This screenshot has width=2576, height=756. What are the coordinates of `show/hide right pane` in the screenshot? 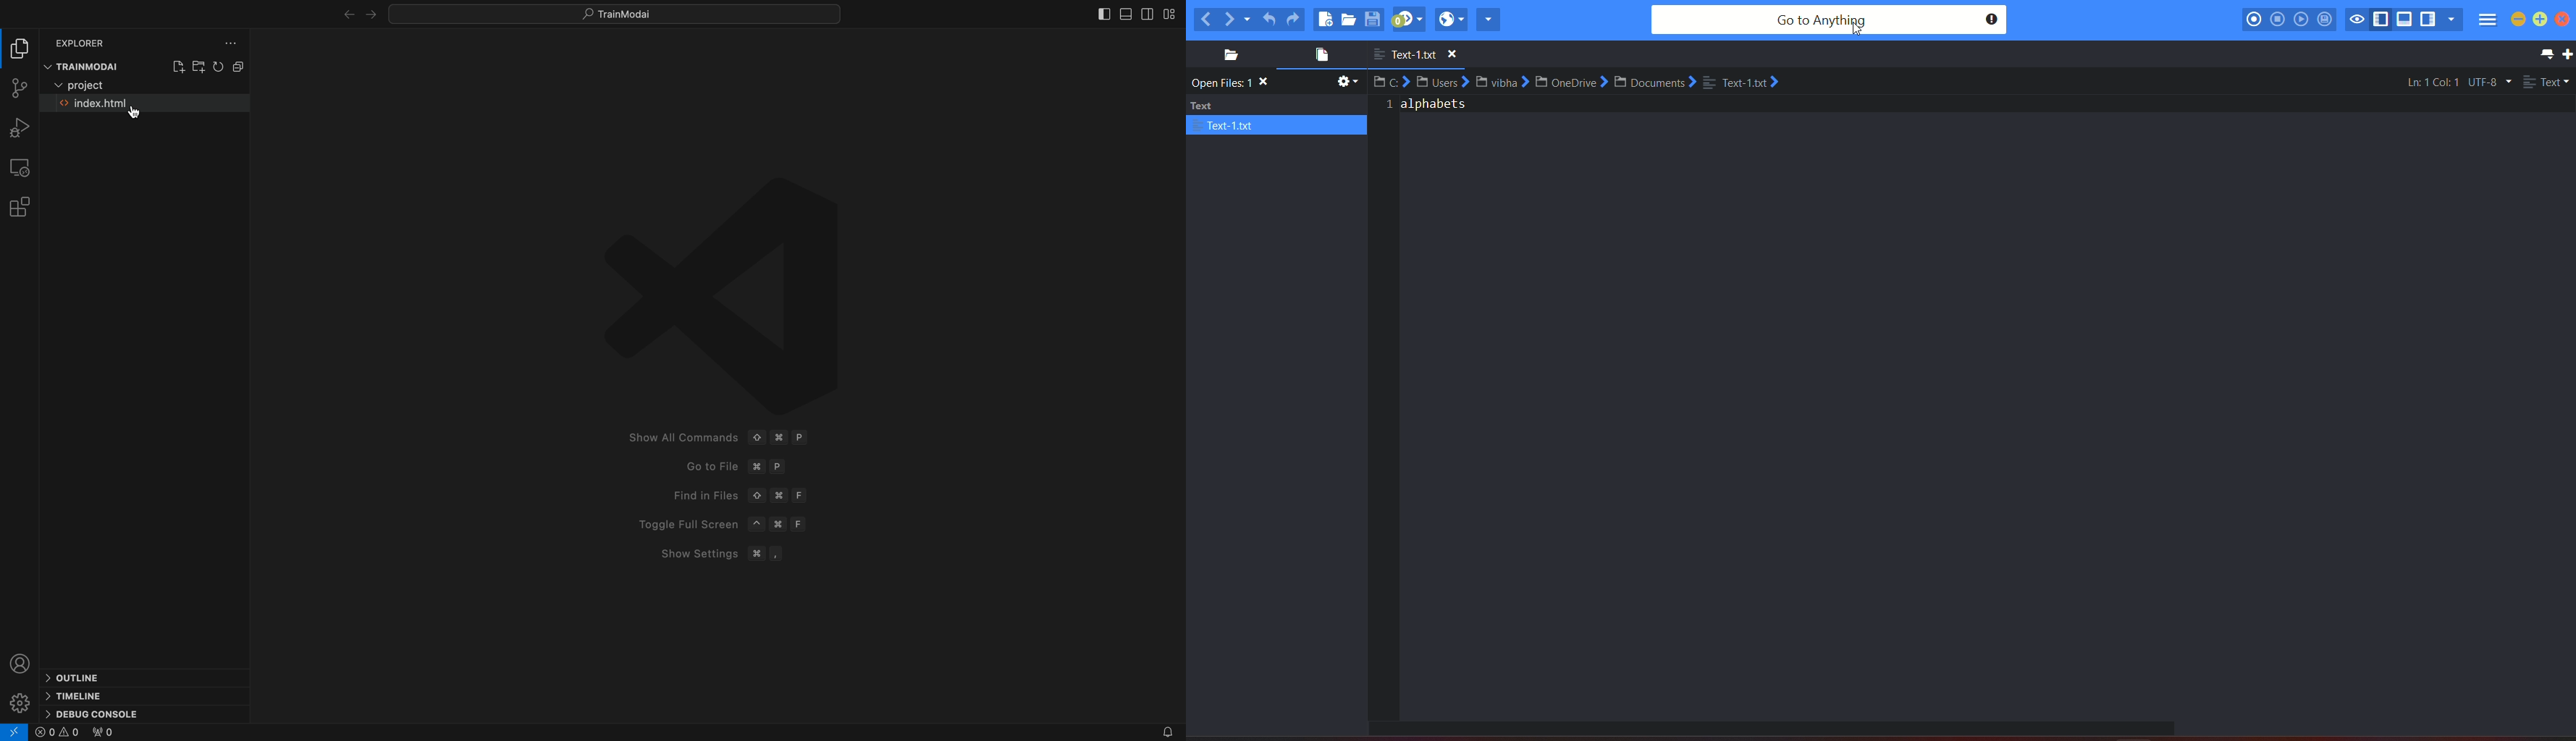 It's located at (2428, 21).